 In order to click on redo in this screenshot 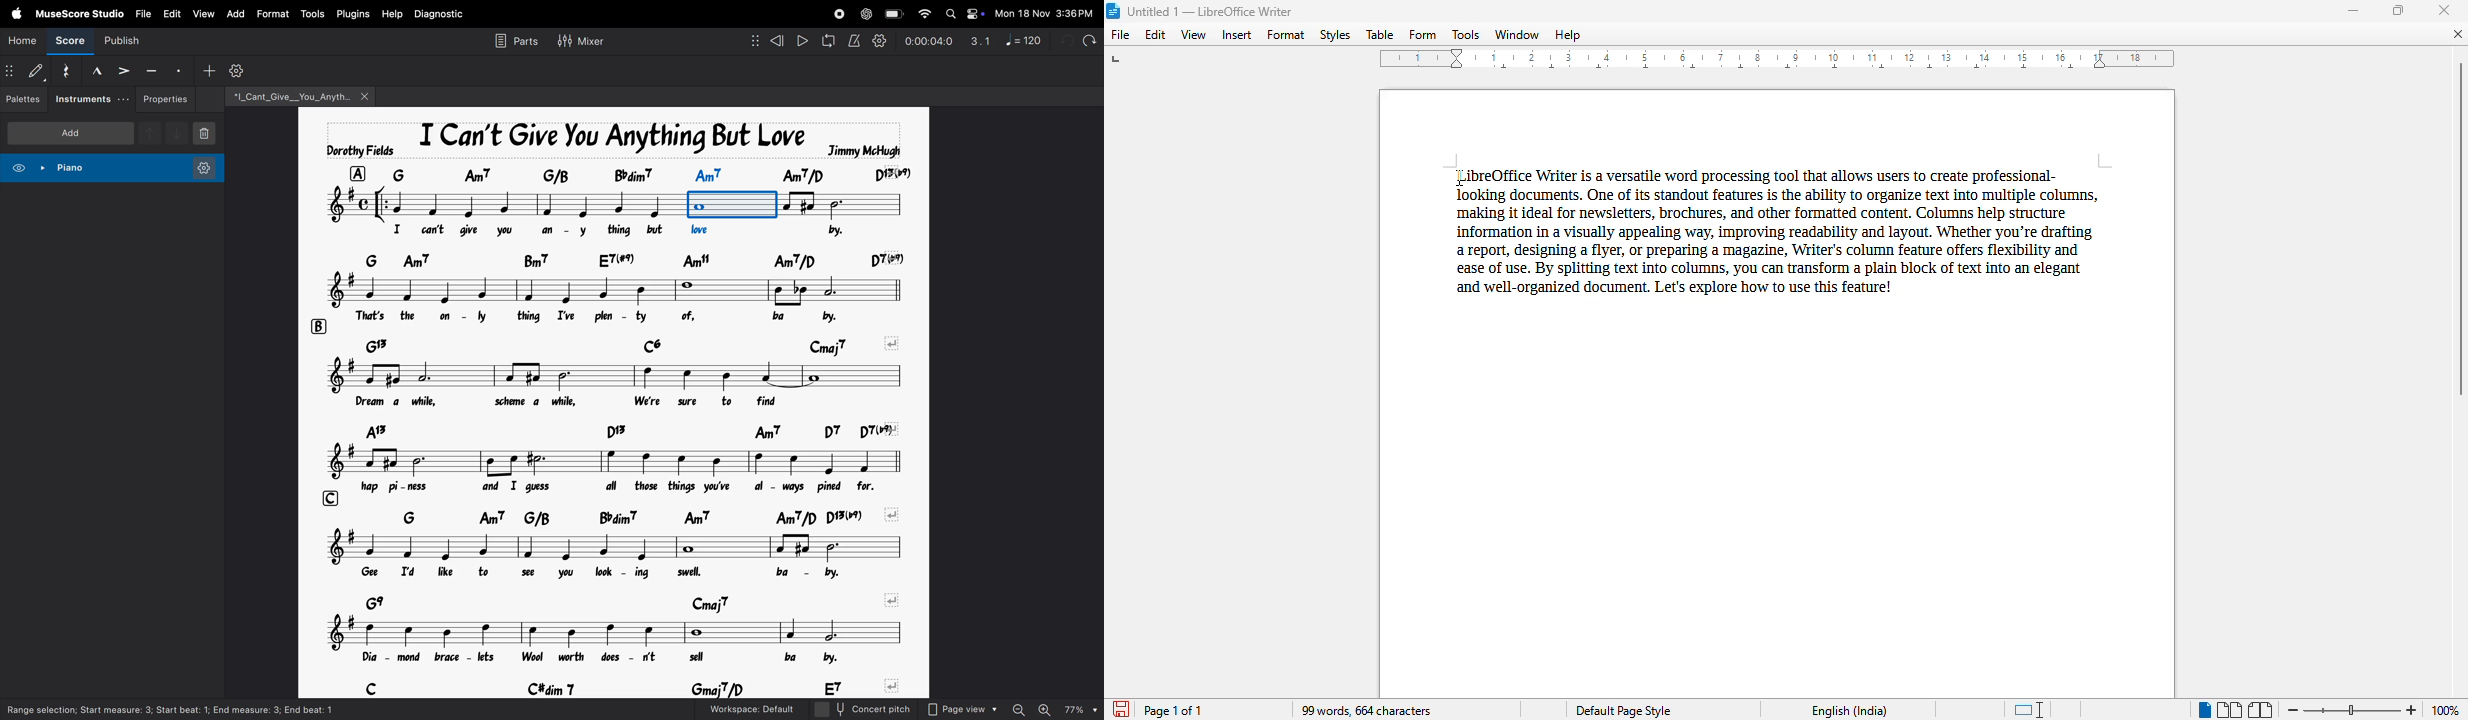, I will do `click(1091, 39)`.